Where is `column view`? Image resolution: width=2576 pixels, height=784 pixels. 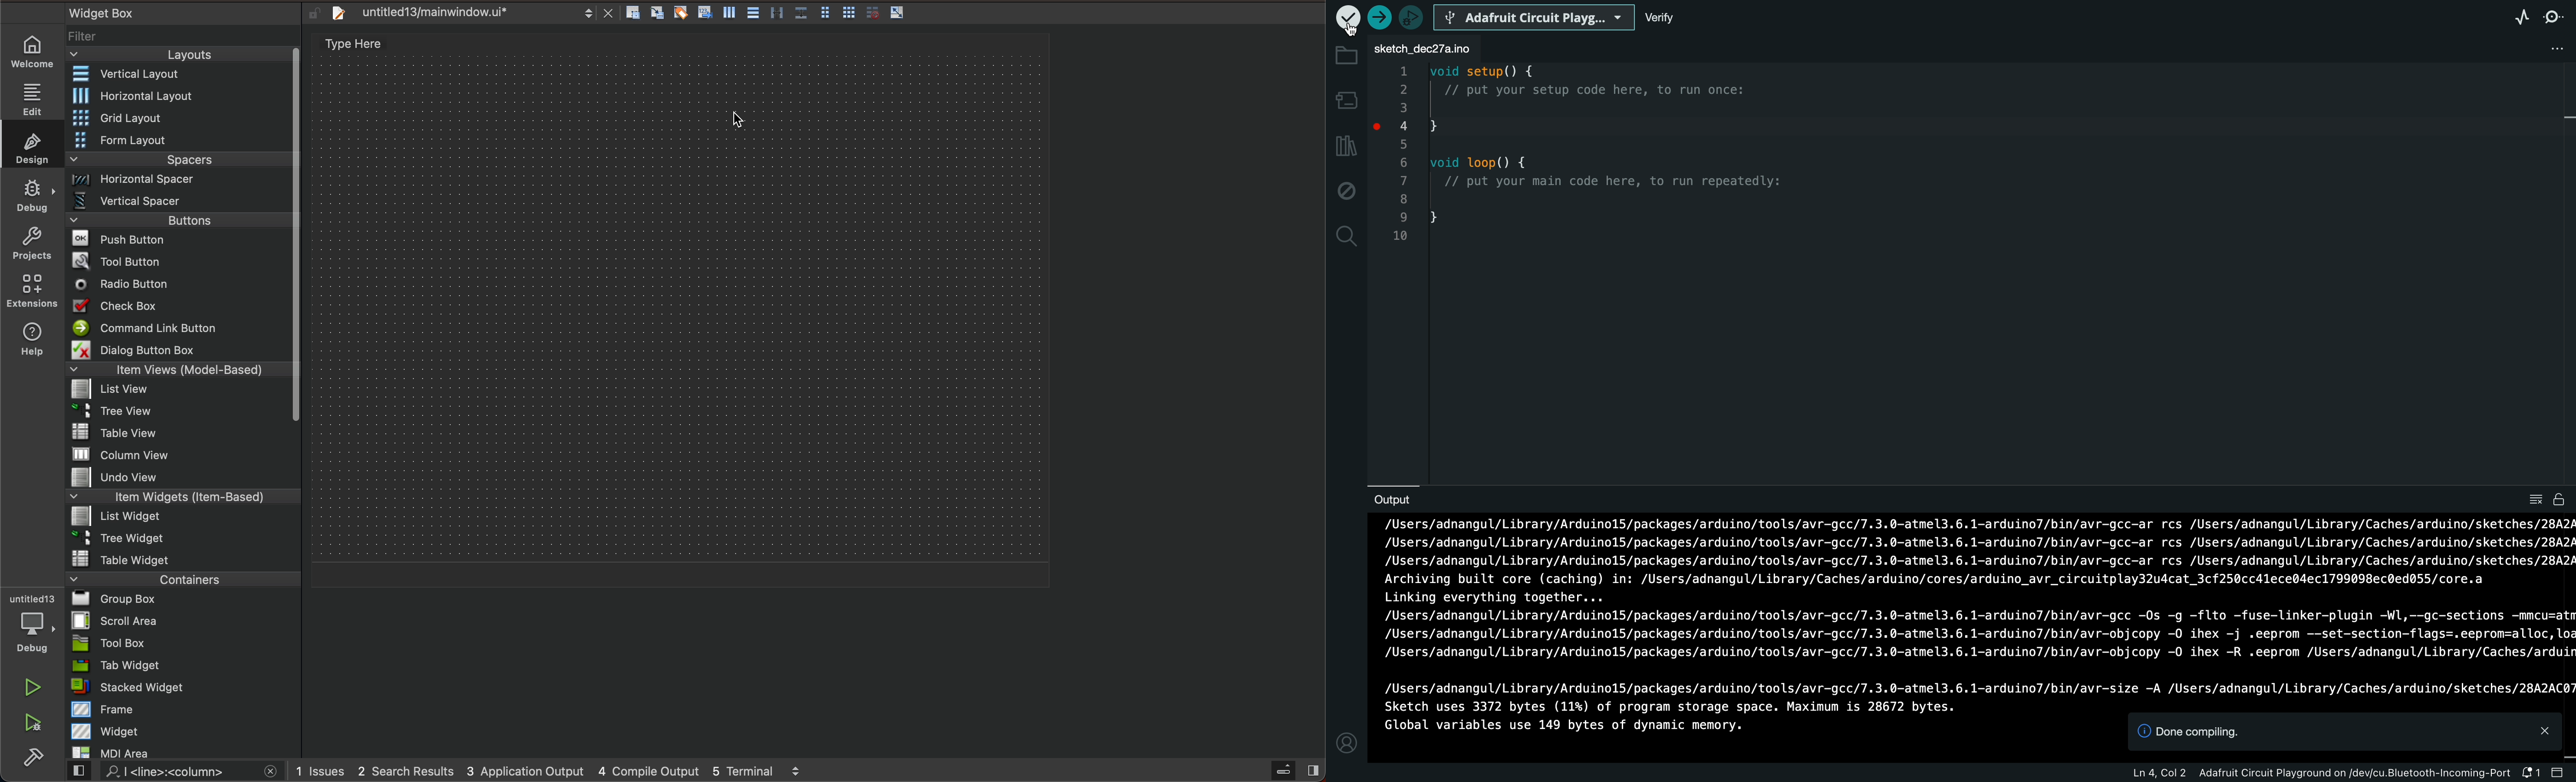
column view is located at coordinates (183, 454).